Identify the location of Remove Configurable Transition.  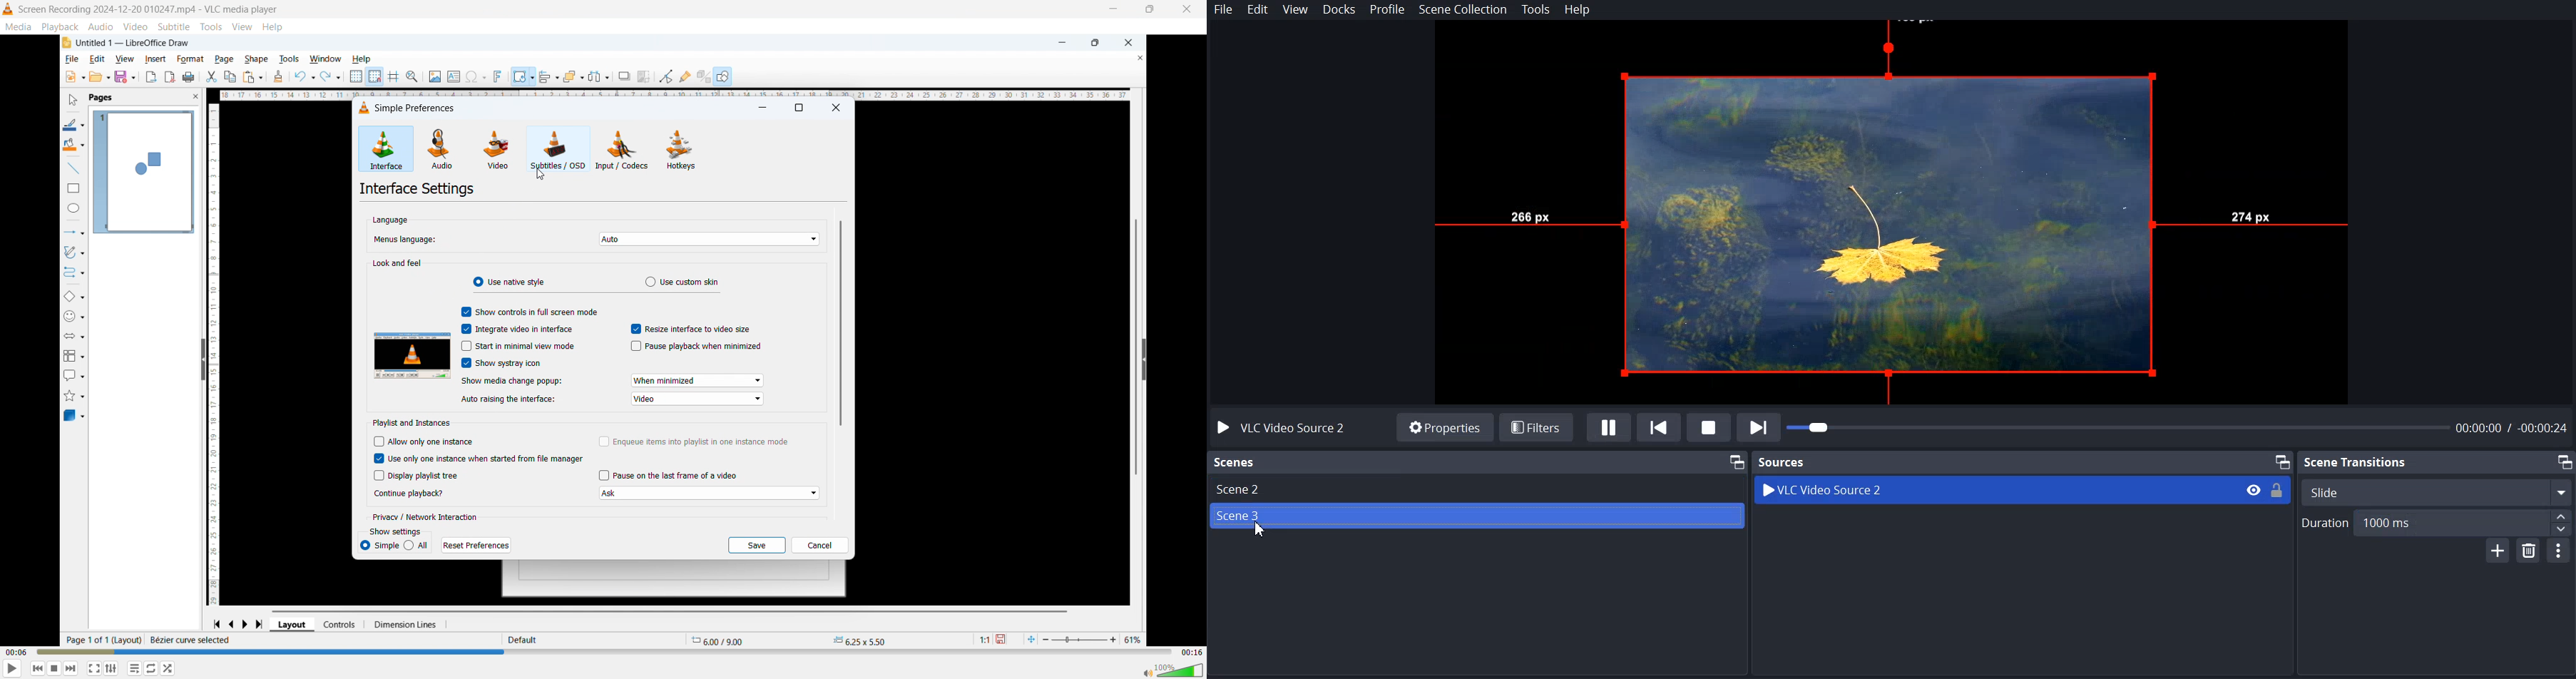
(2530, 549).